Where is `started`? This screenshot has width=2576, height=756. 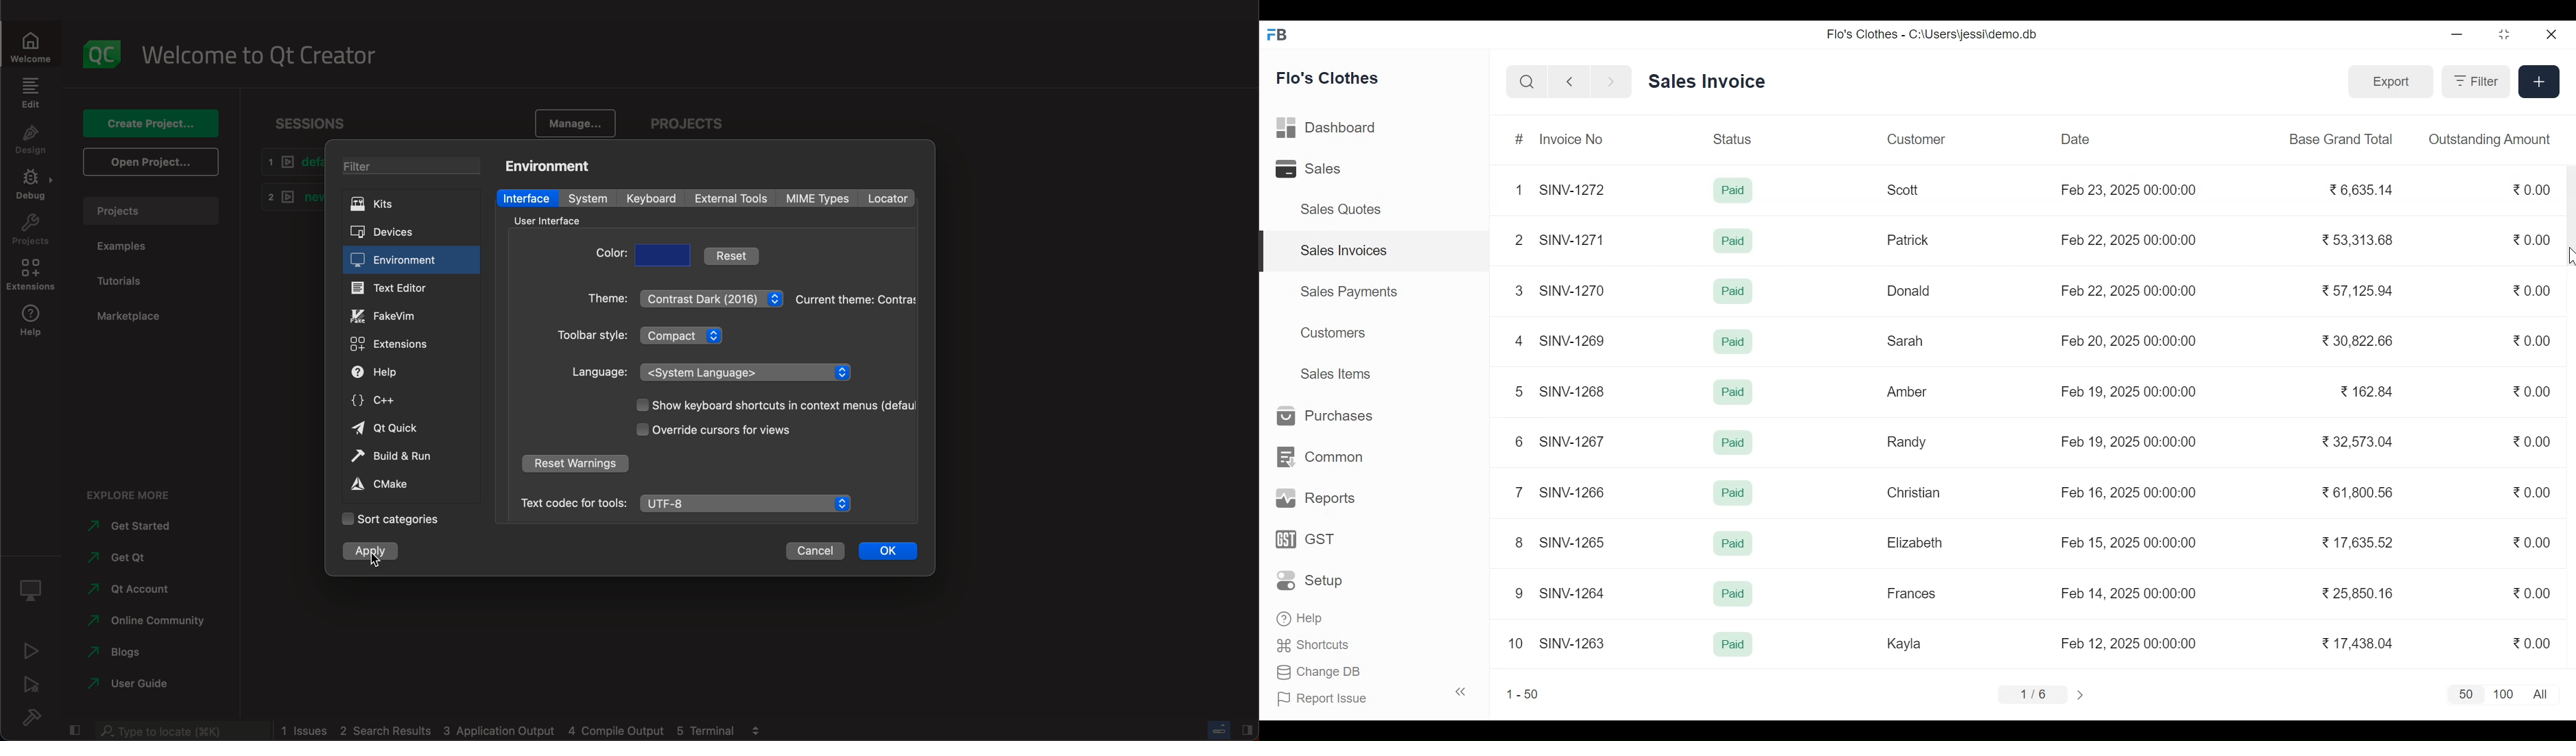
started is located at coordinates (136, 526).